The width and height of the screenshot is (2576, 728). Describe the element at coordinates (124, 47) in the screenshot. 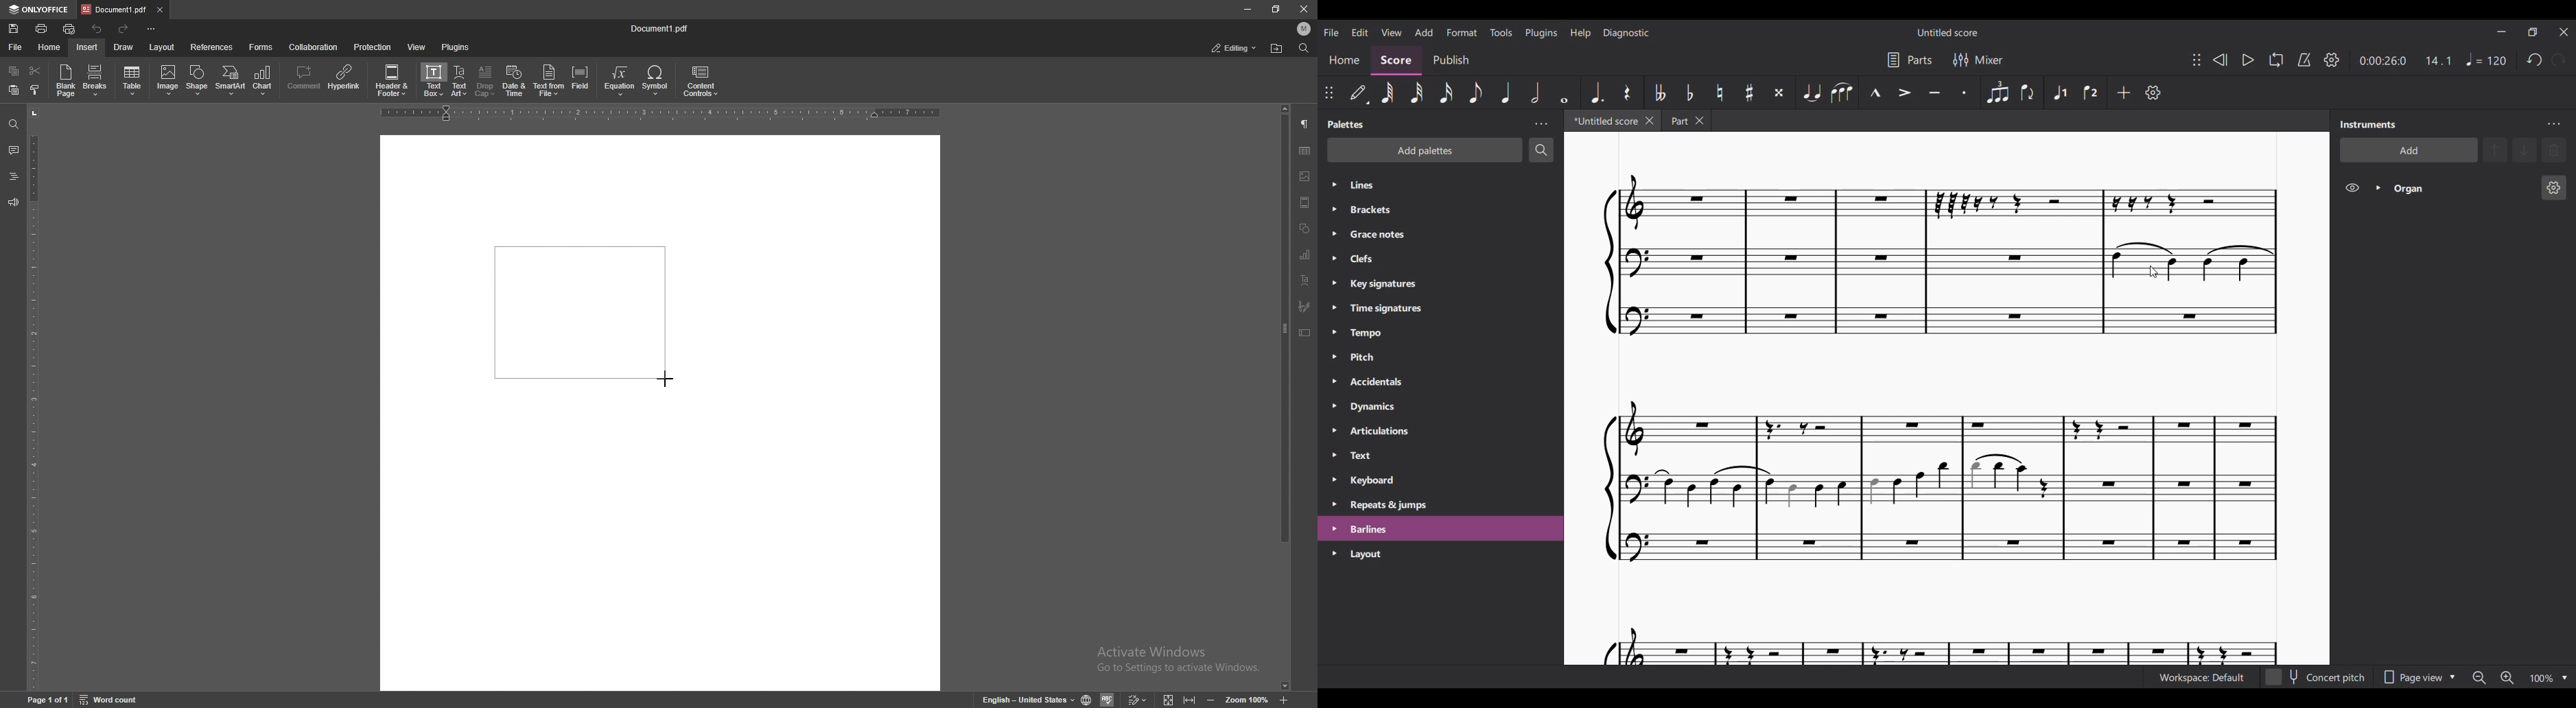

I see `draw` at that location.